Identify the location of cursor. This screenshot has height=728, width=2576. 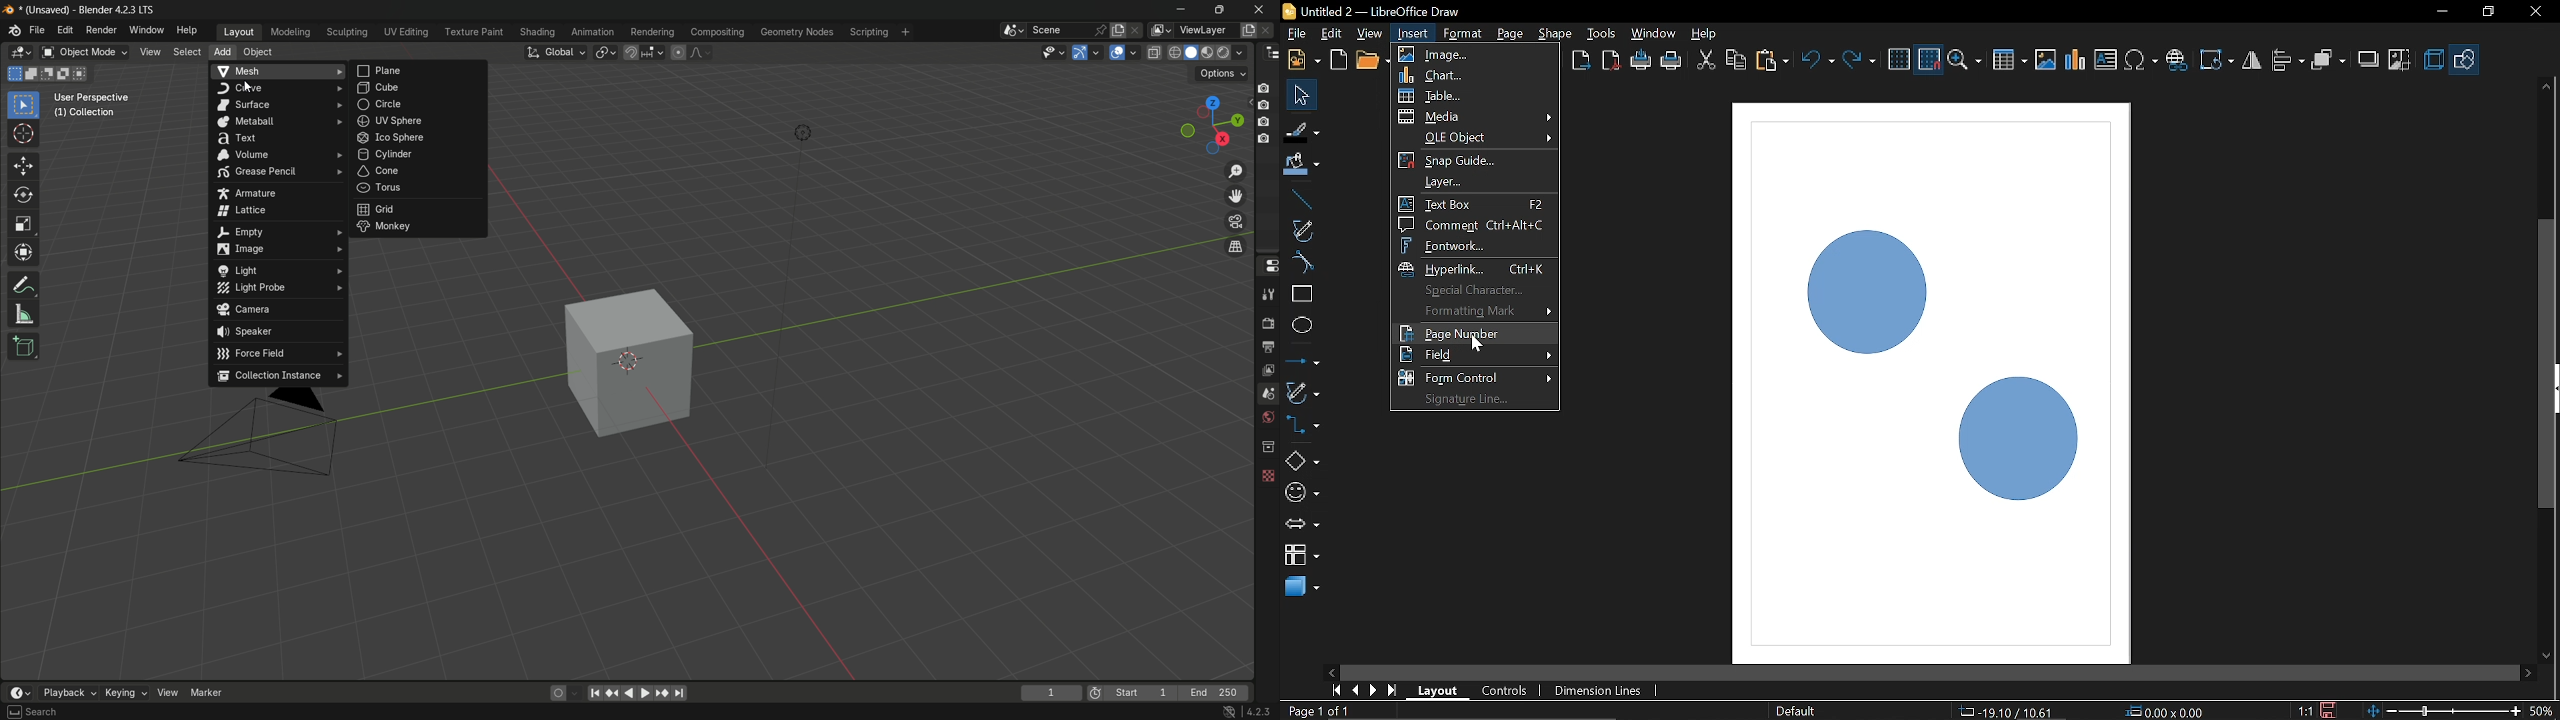
(24, 135).